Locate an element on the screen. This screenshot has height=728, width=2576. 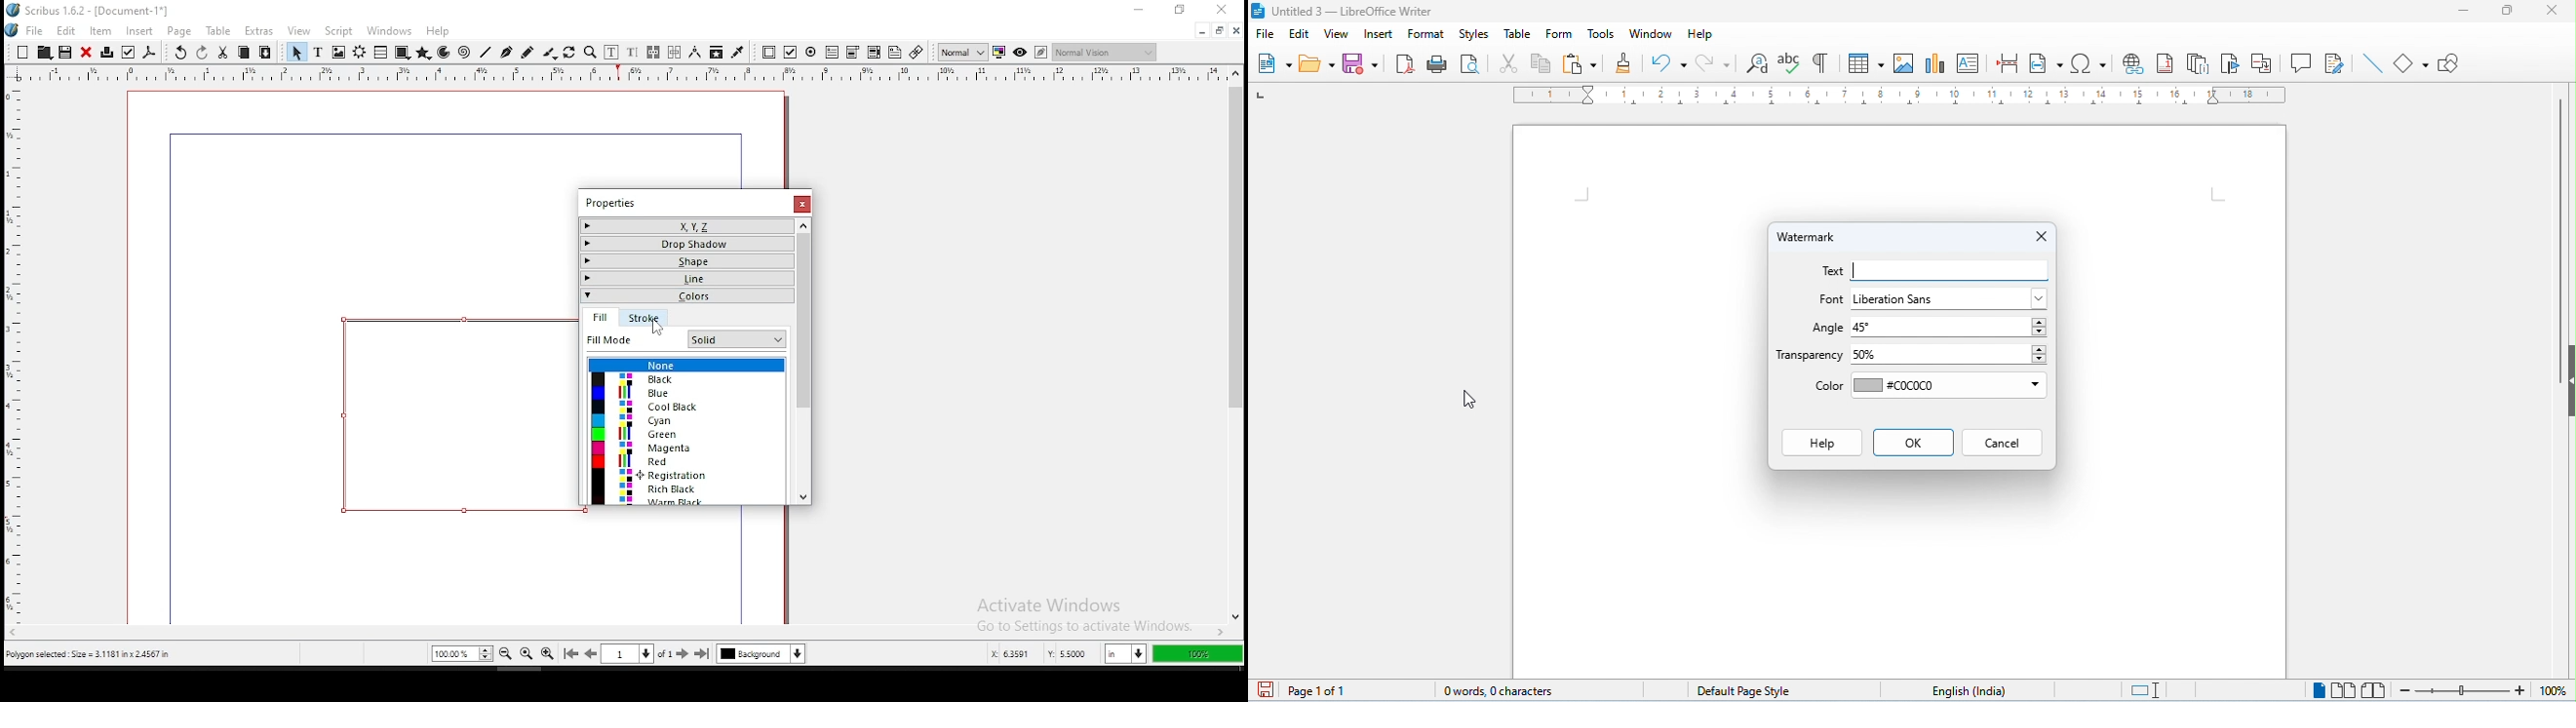
zoom 100% is located at coordinates (462, 653).